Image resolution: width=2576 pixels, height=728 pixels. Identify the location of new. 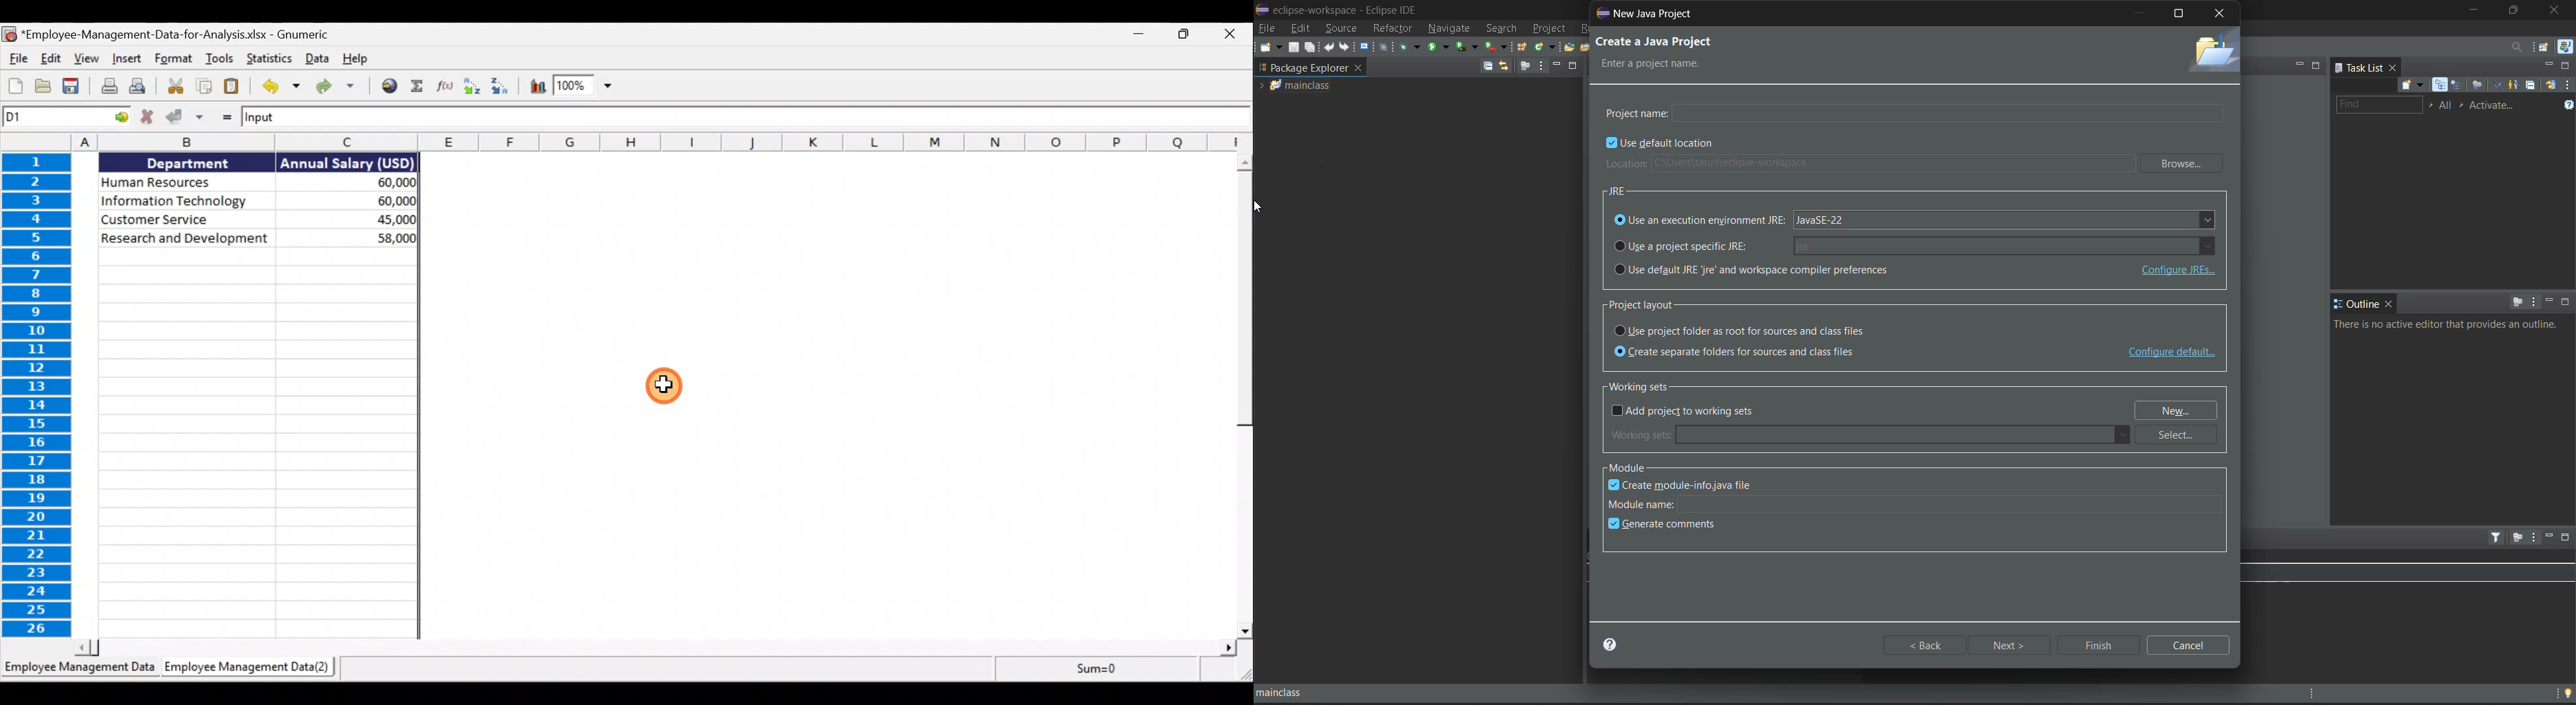
(2180, 410).